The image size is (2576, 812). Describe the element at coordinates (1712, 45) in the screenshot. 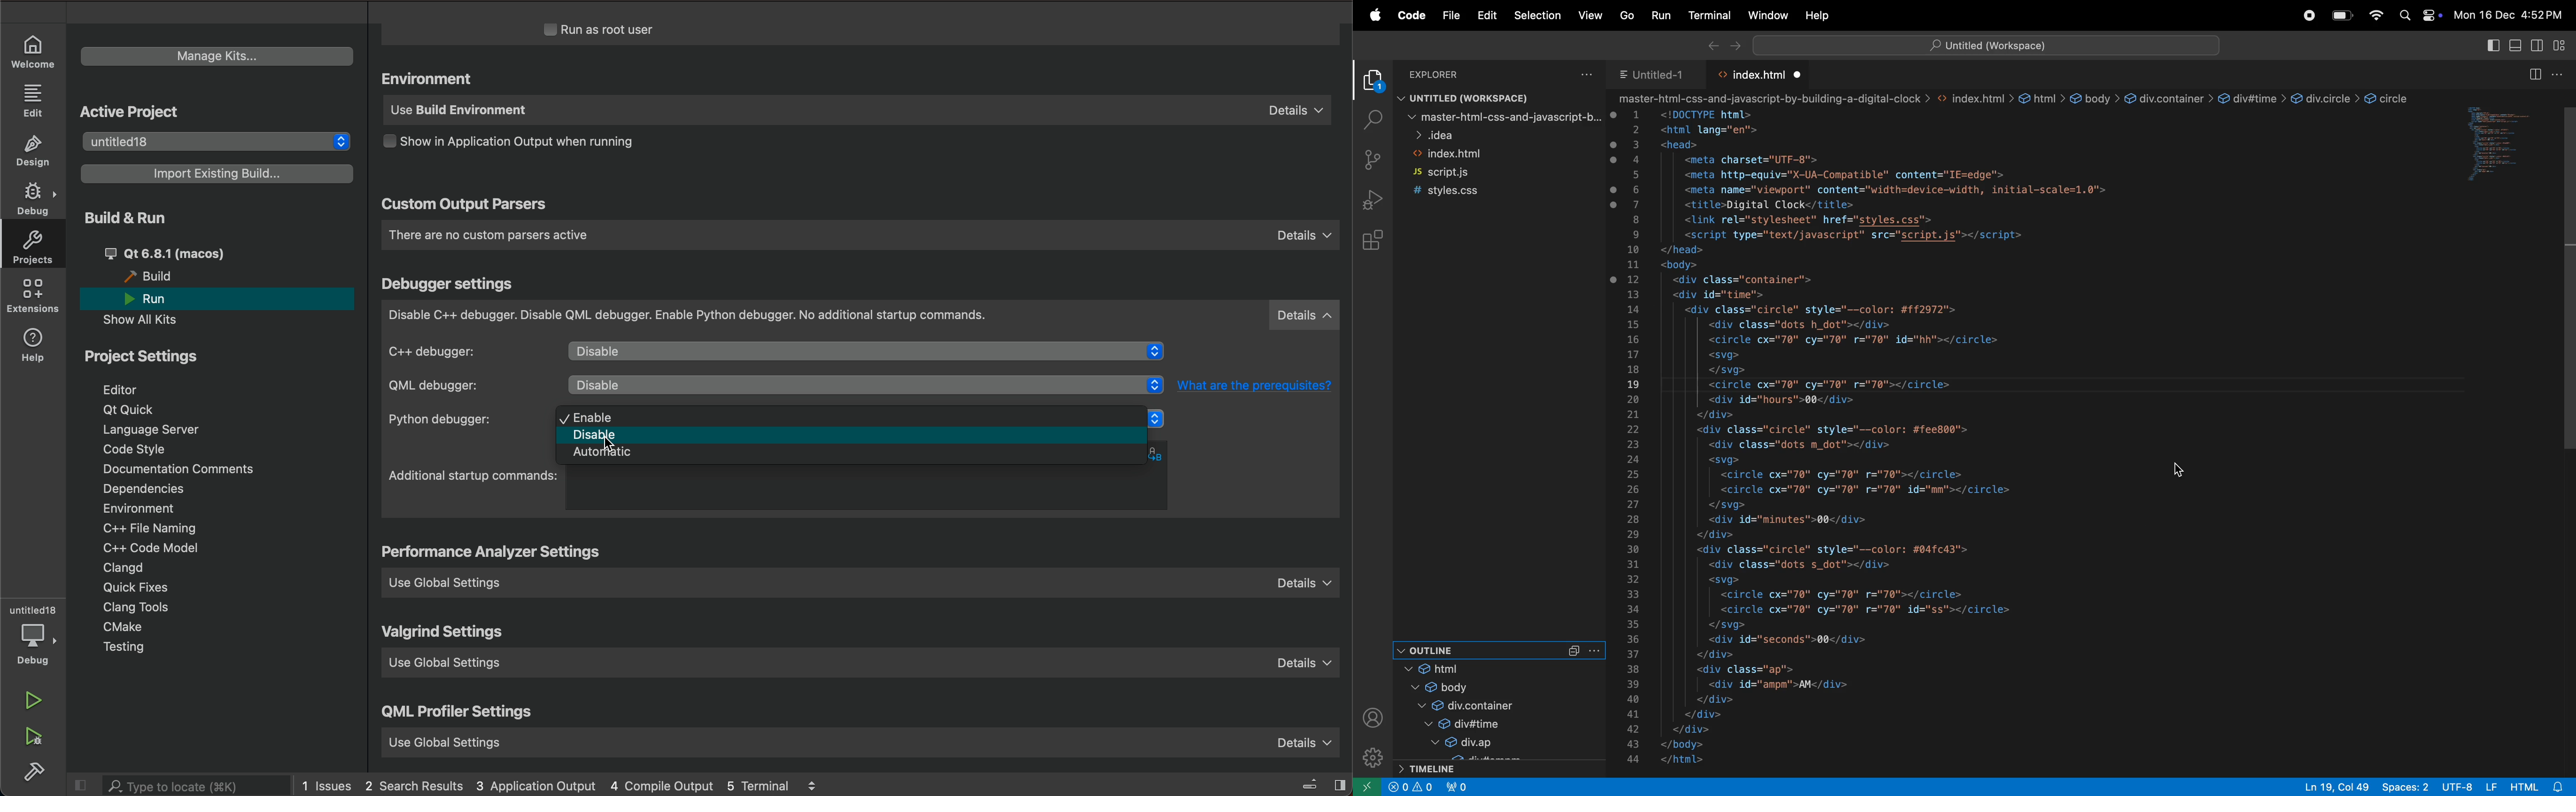

I see `backward` at that location.